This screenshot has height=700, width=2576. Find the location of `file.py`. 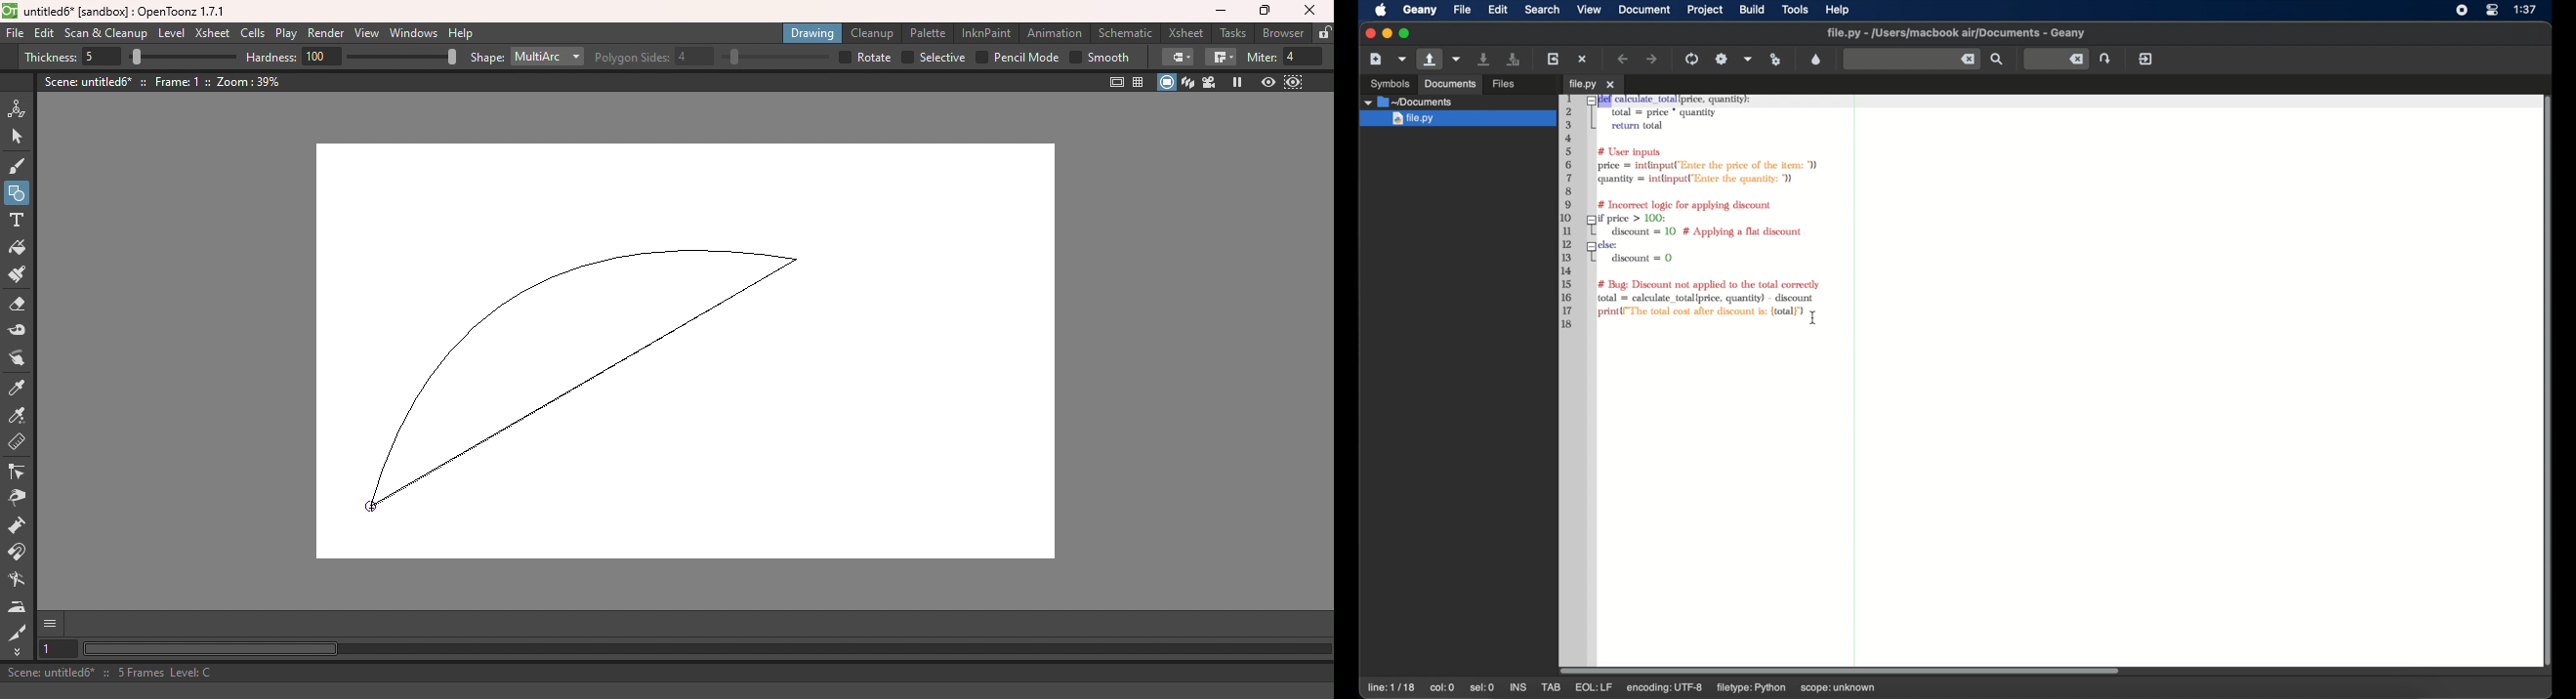

file.py is located at coordinates (1458, 119).